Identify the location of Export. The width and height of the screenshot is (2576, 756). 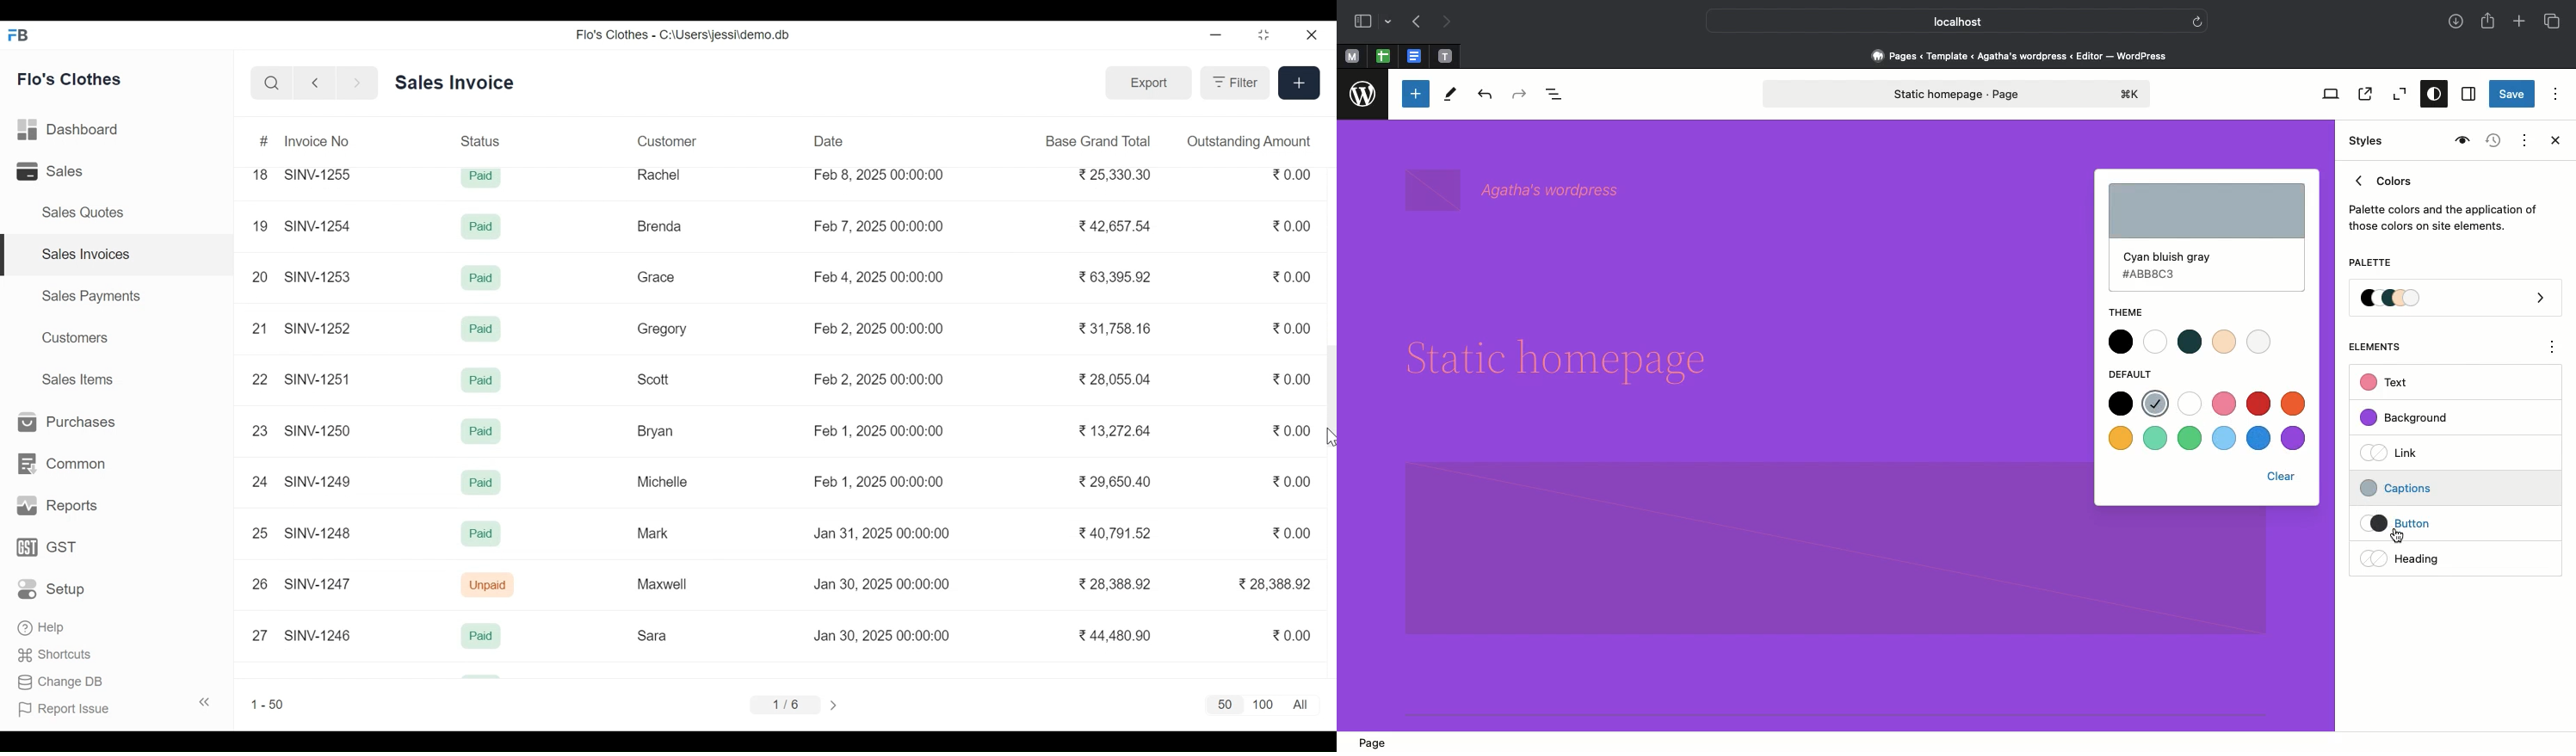
(1146, 81).